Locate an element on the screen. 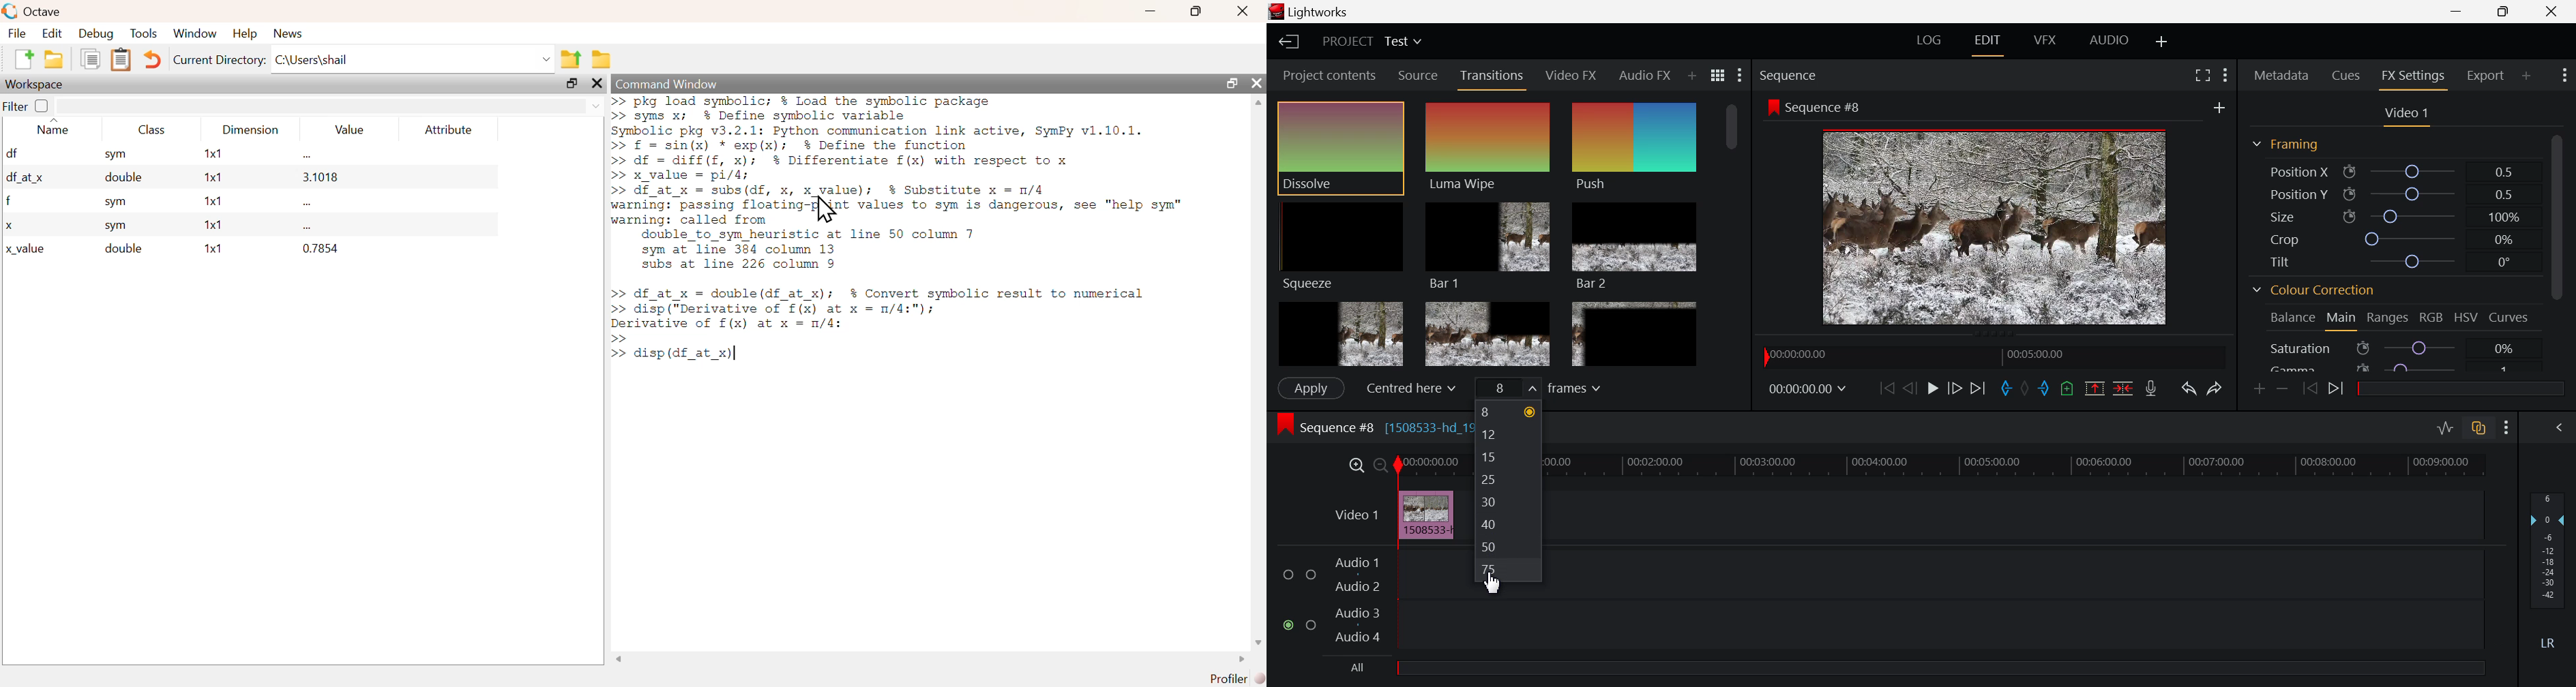  1x1 is located at coordinates (212, 249).